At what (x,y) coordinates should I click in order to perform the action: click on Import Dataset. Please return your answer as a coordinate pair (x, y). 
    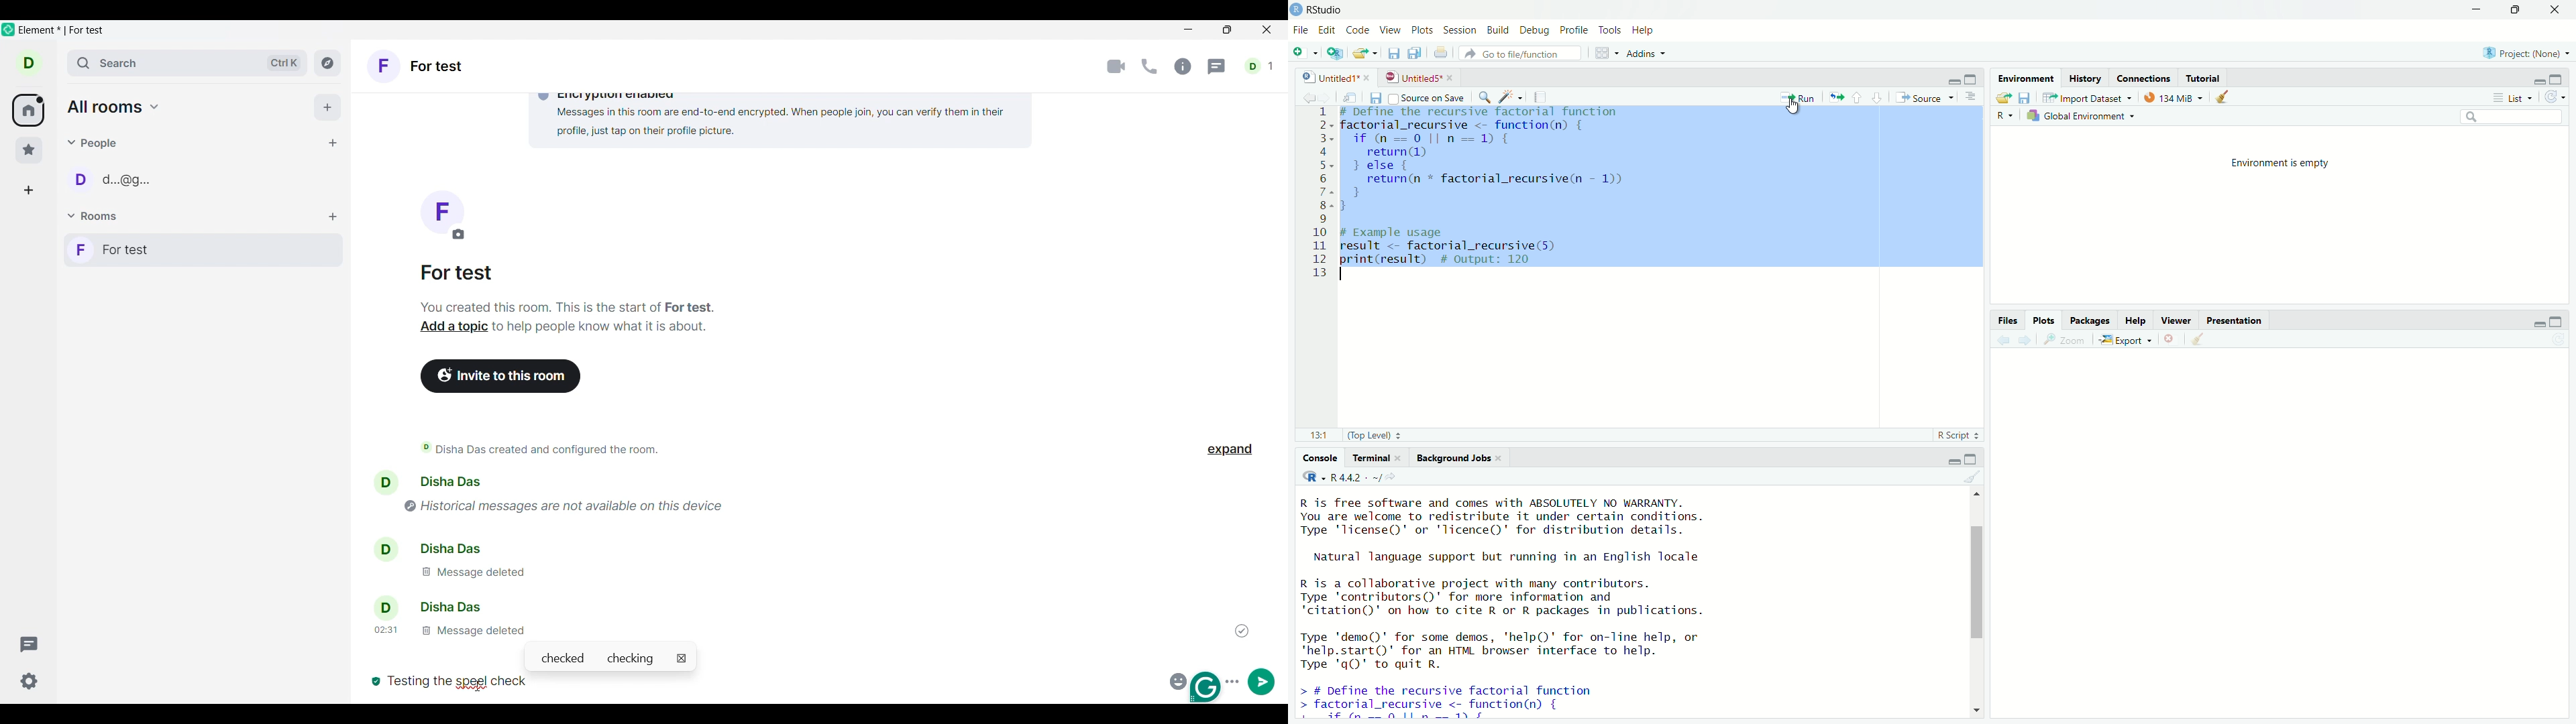
    Looking at the image, I should click on (2092, 97).